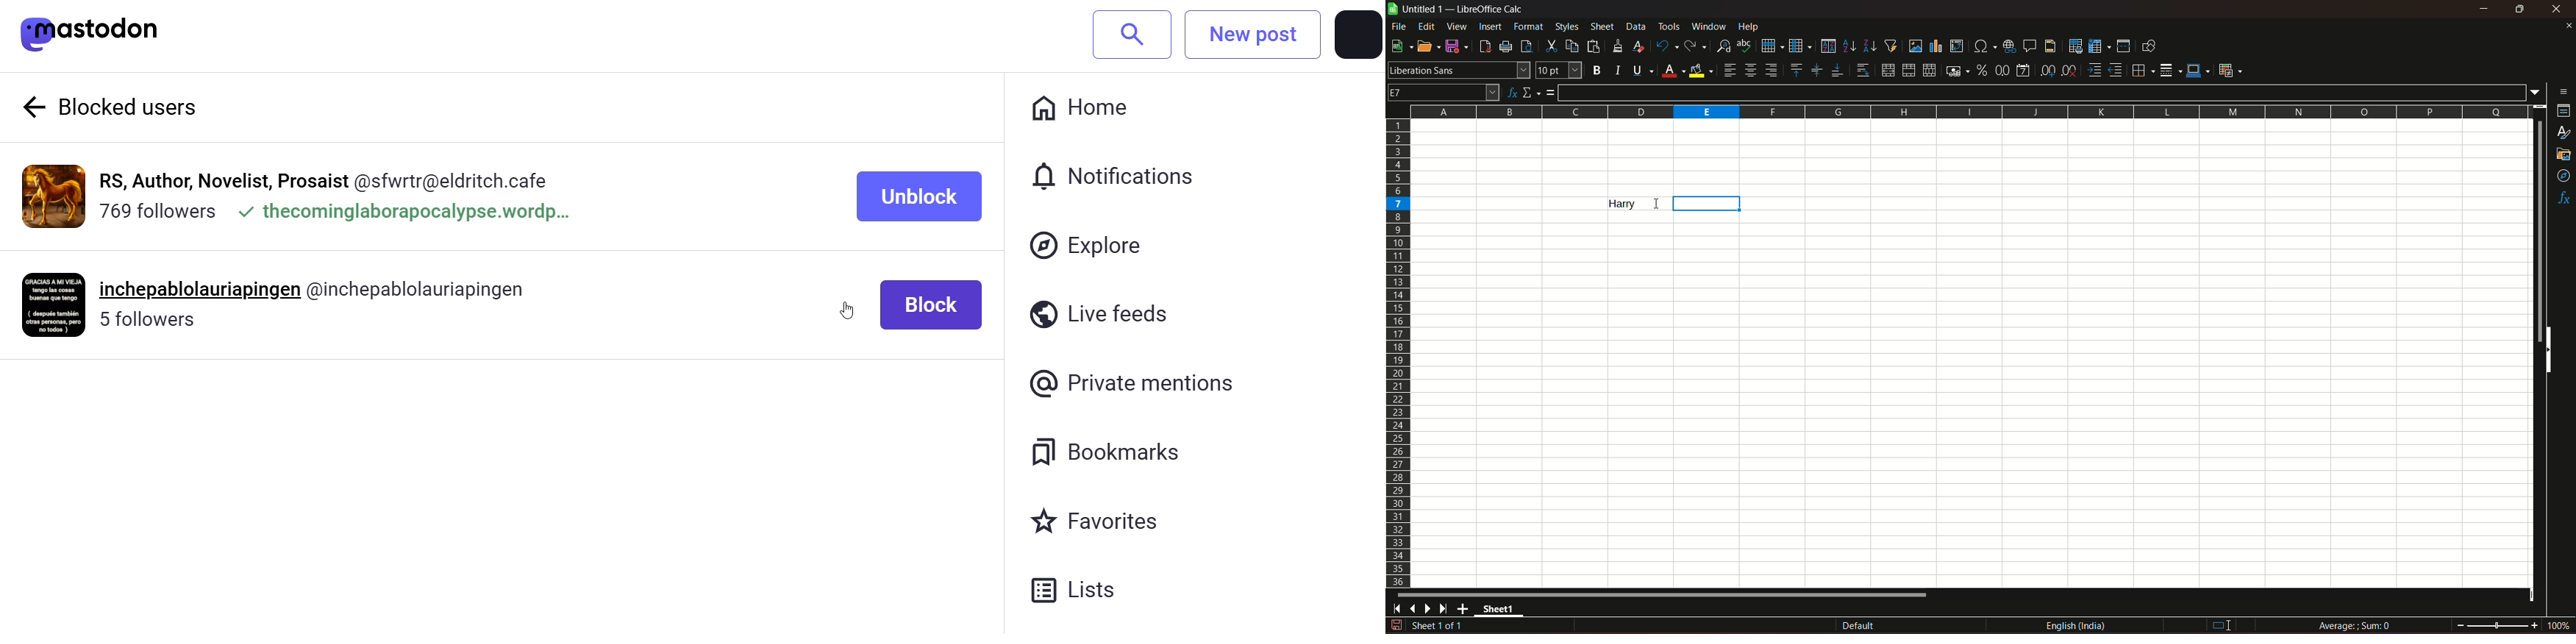  Describe the element at coordinates (1134, 385) in the screenshot. I see `private mentions` at that location.